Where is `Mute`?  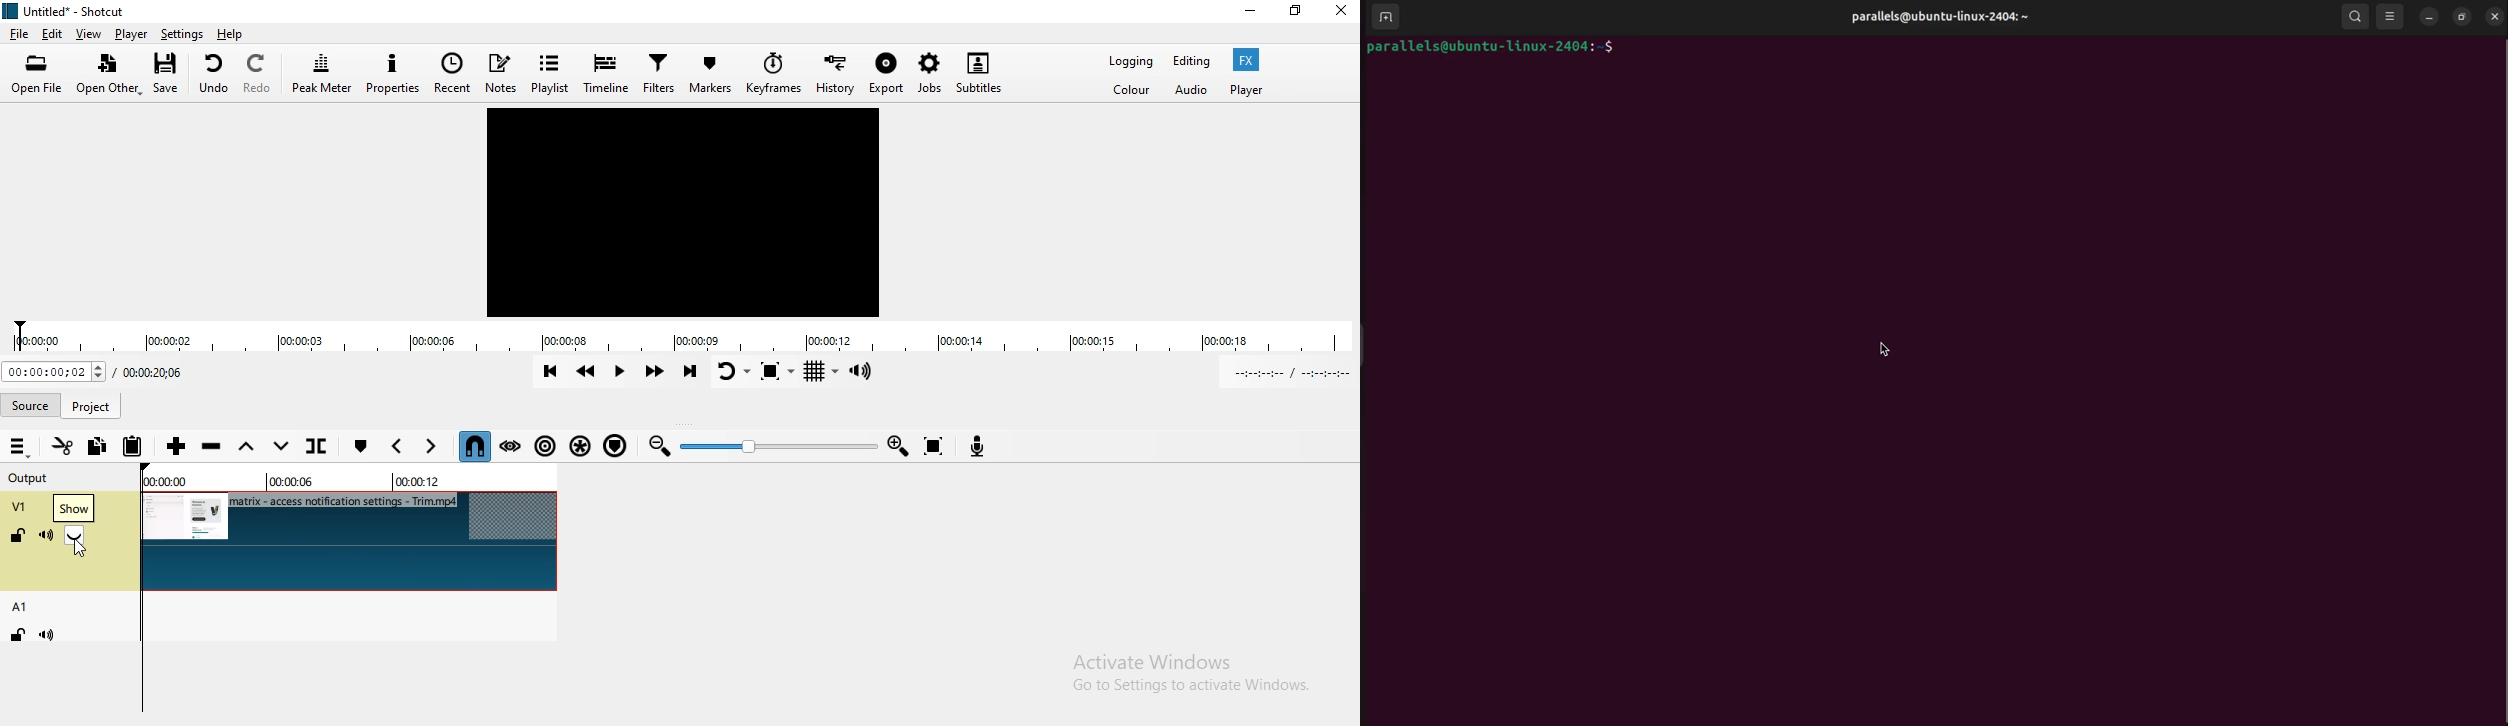 Mute is located at coordinates (55, 637).